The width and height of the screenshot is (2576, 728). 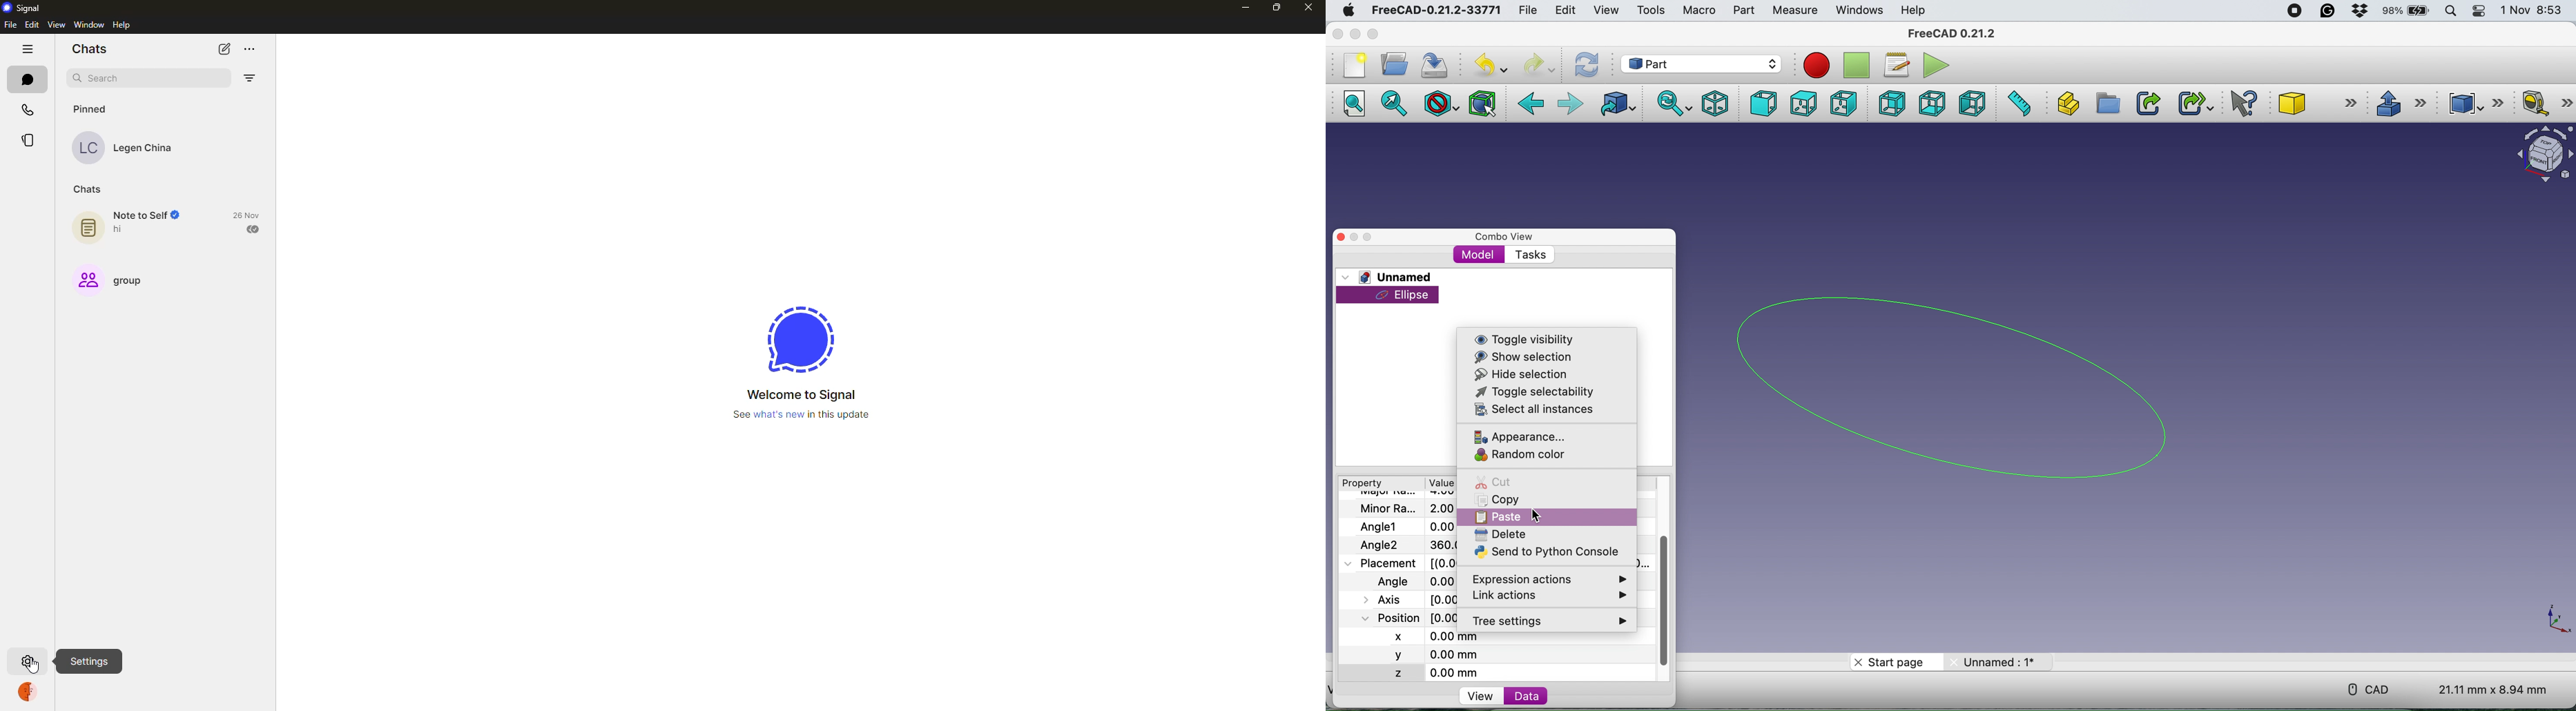 What do you see at coordinates (1245, 7) in the screenshot?
I see `minimize` at bounding box center [1245, 7].